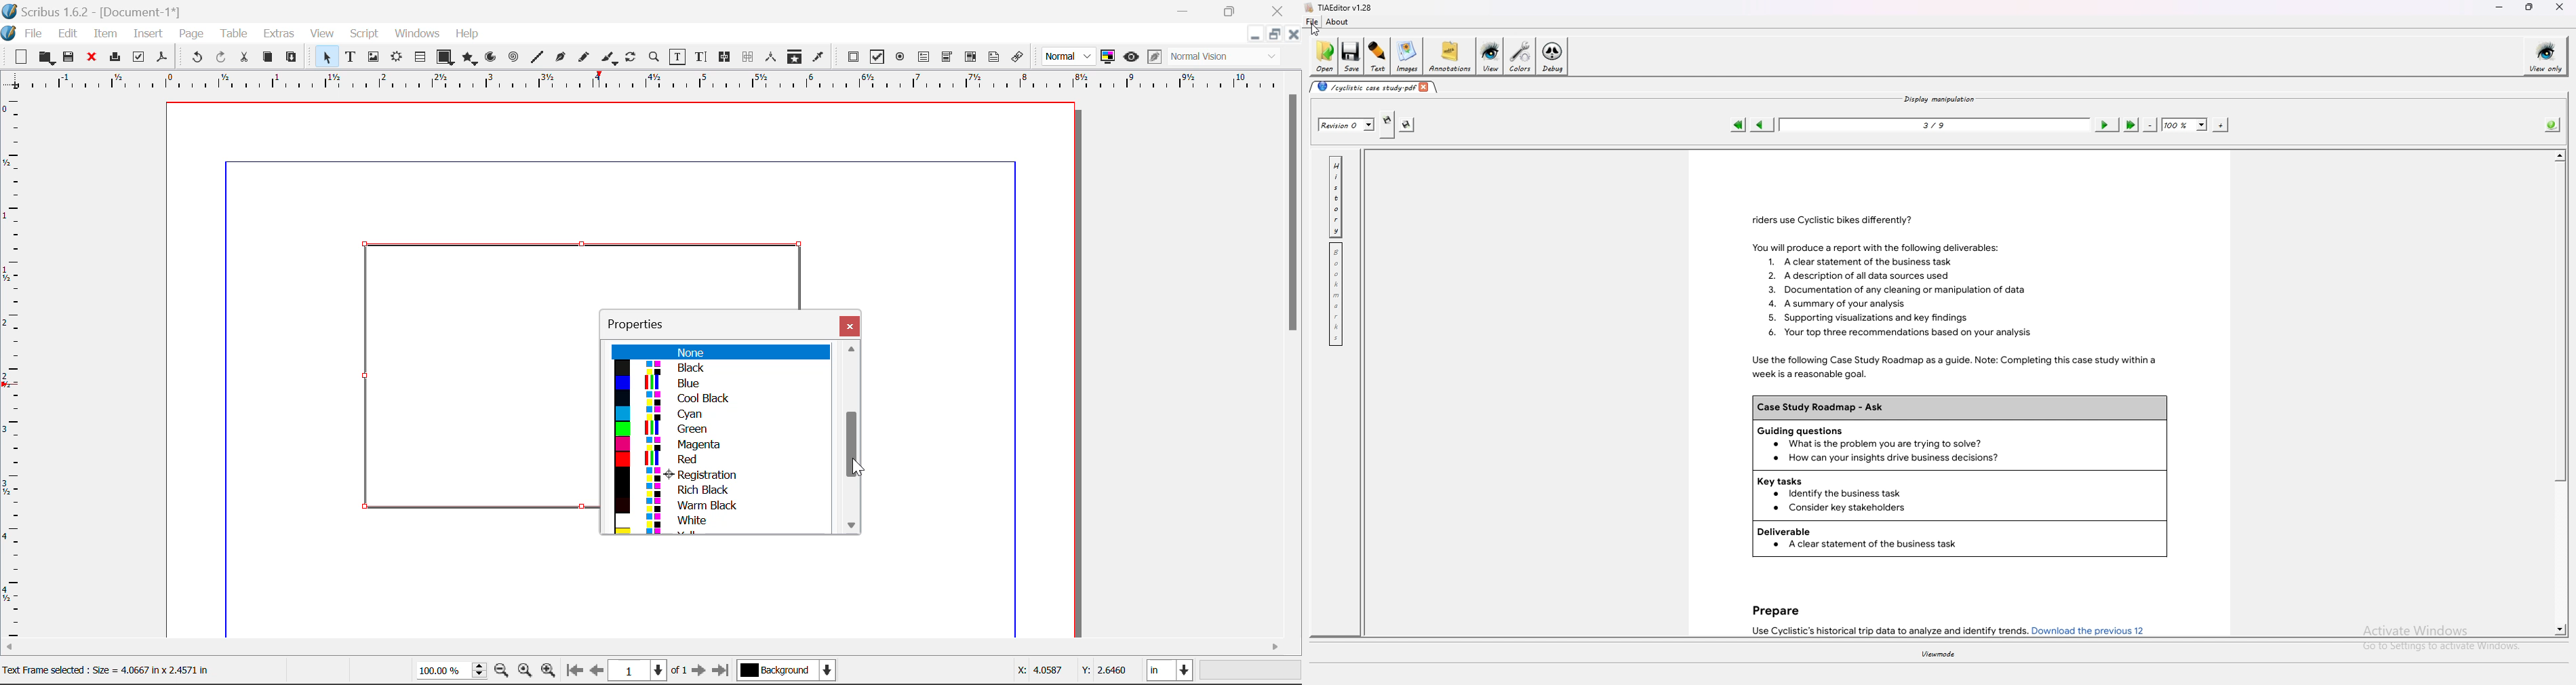 The image size is (2576, 700). Describe the element at coordinates (719, 384) in the screenshot. I see `Blue` at that location.